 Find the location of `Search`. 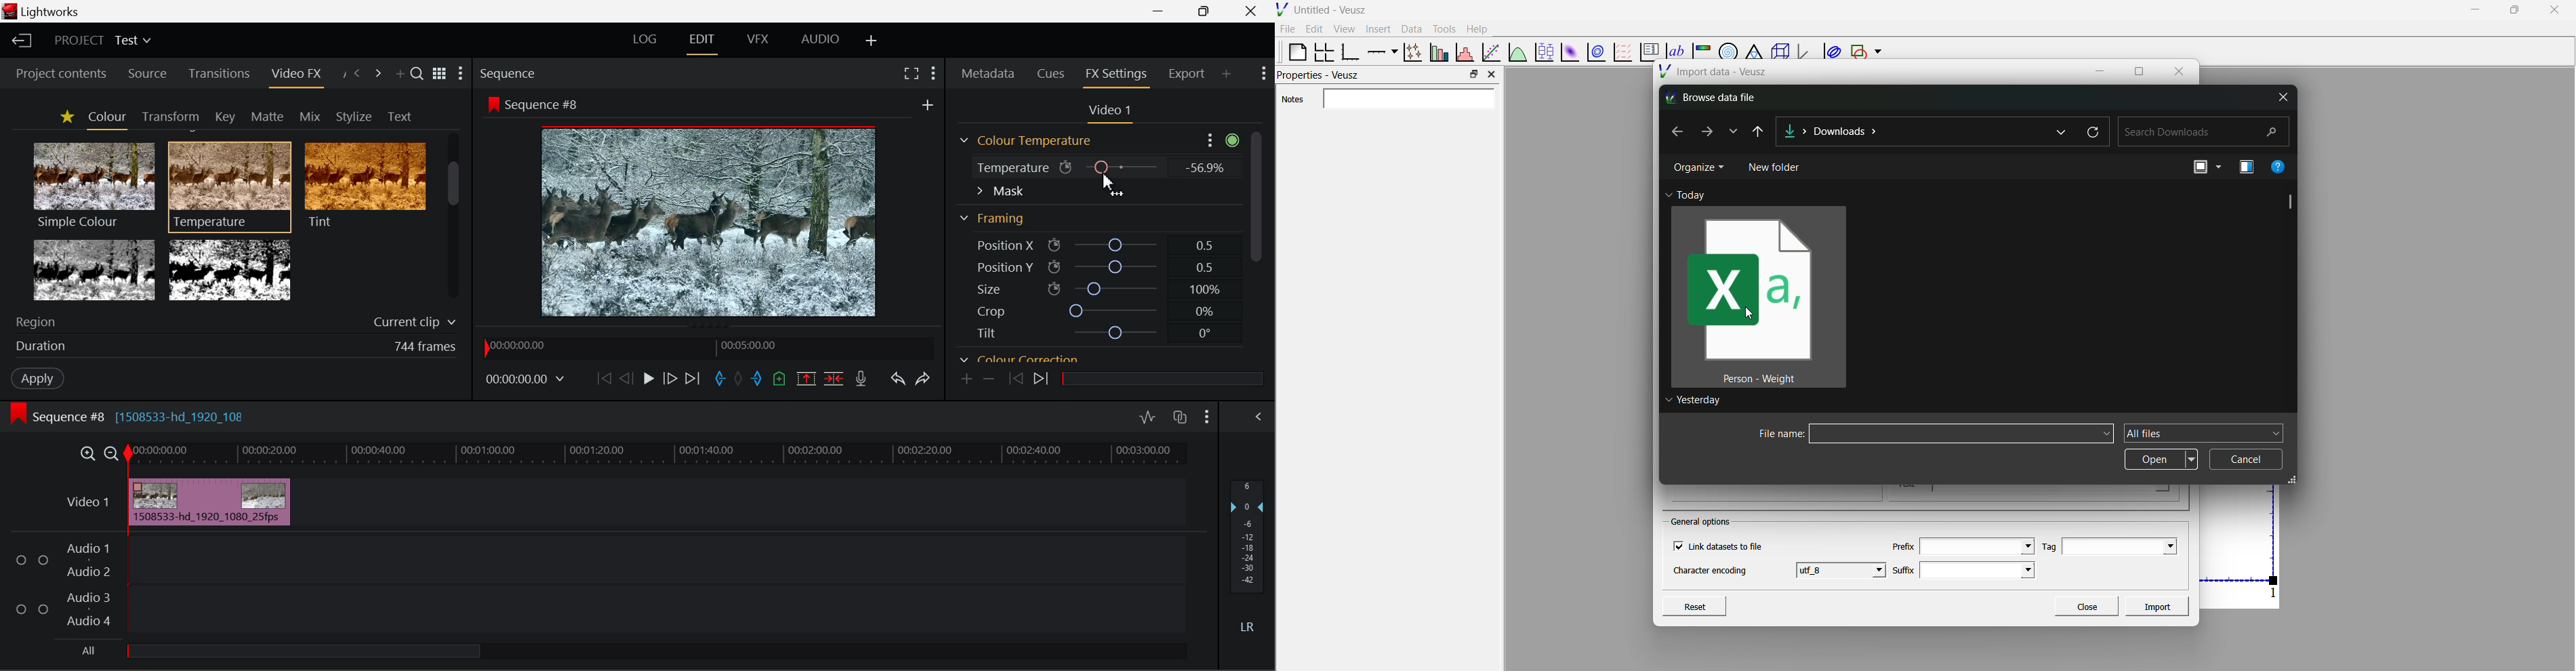

Search is located at coordinates (419, 76).